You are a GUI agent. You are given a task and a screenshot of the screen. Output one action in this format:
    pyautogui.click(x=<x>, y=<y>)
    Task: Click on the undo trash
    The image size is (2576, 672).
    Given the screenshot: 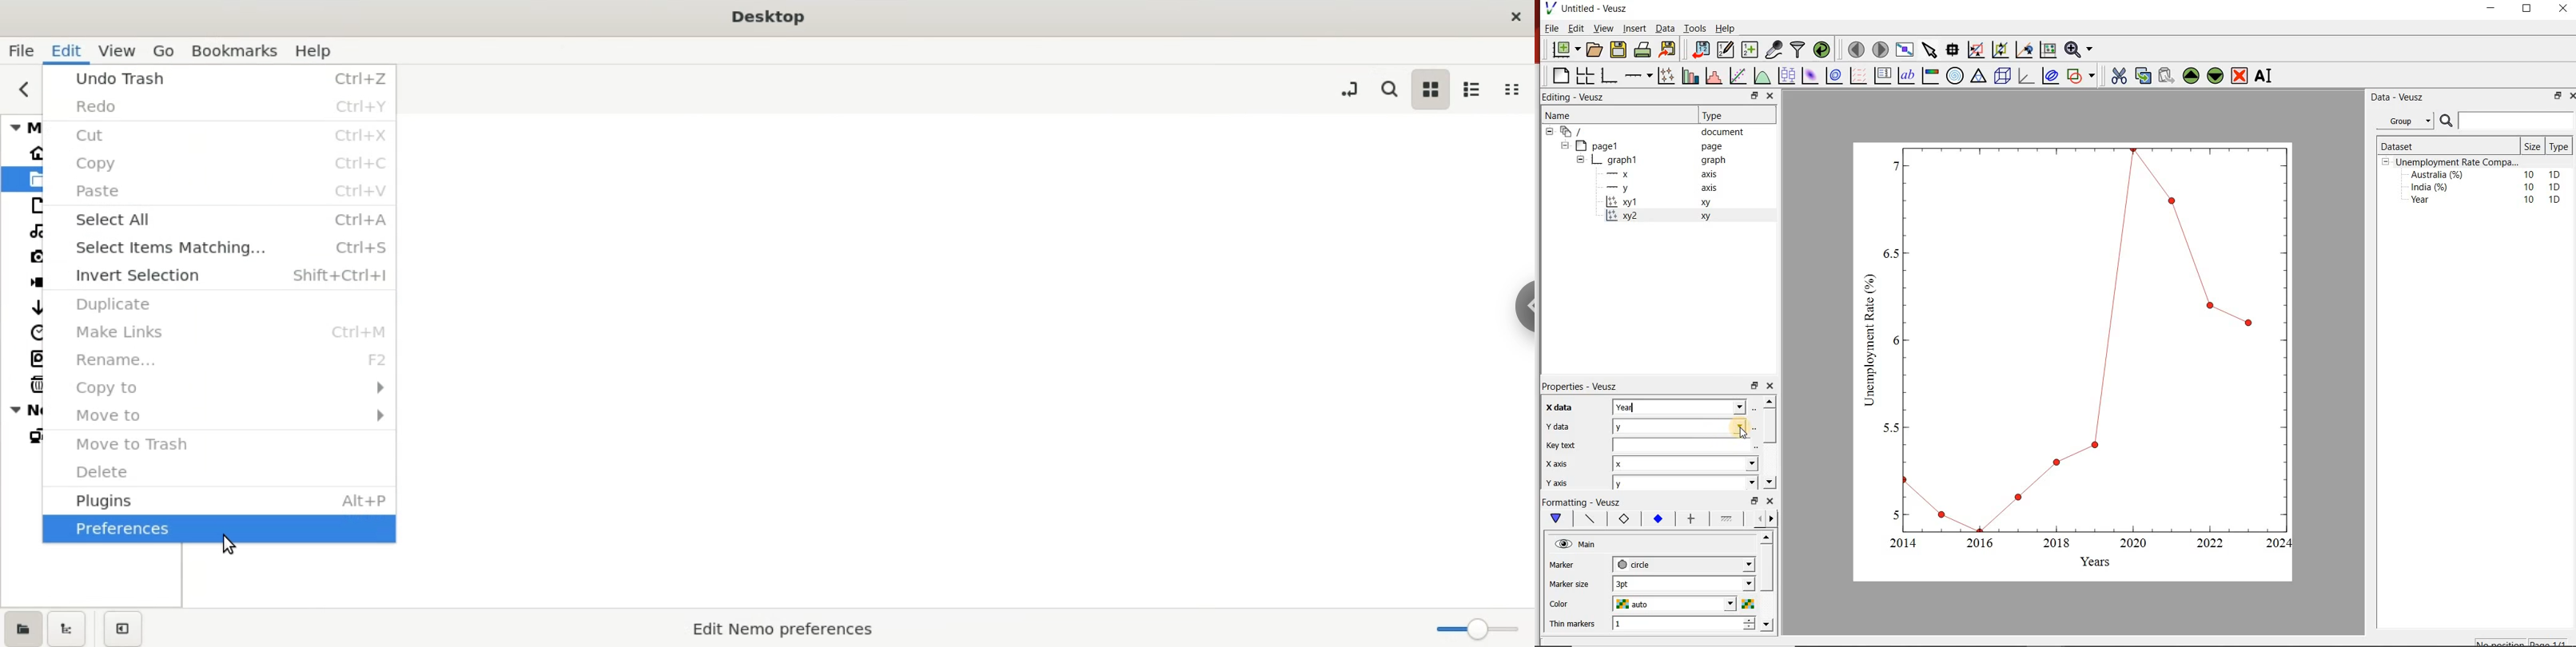 What is the action you would take?
    pyautogui.click(x=217, y=77)
    